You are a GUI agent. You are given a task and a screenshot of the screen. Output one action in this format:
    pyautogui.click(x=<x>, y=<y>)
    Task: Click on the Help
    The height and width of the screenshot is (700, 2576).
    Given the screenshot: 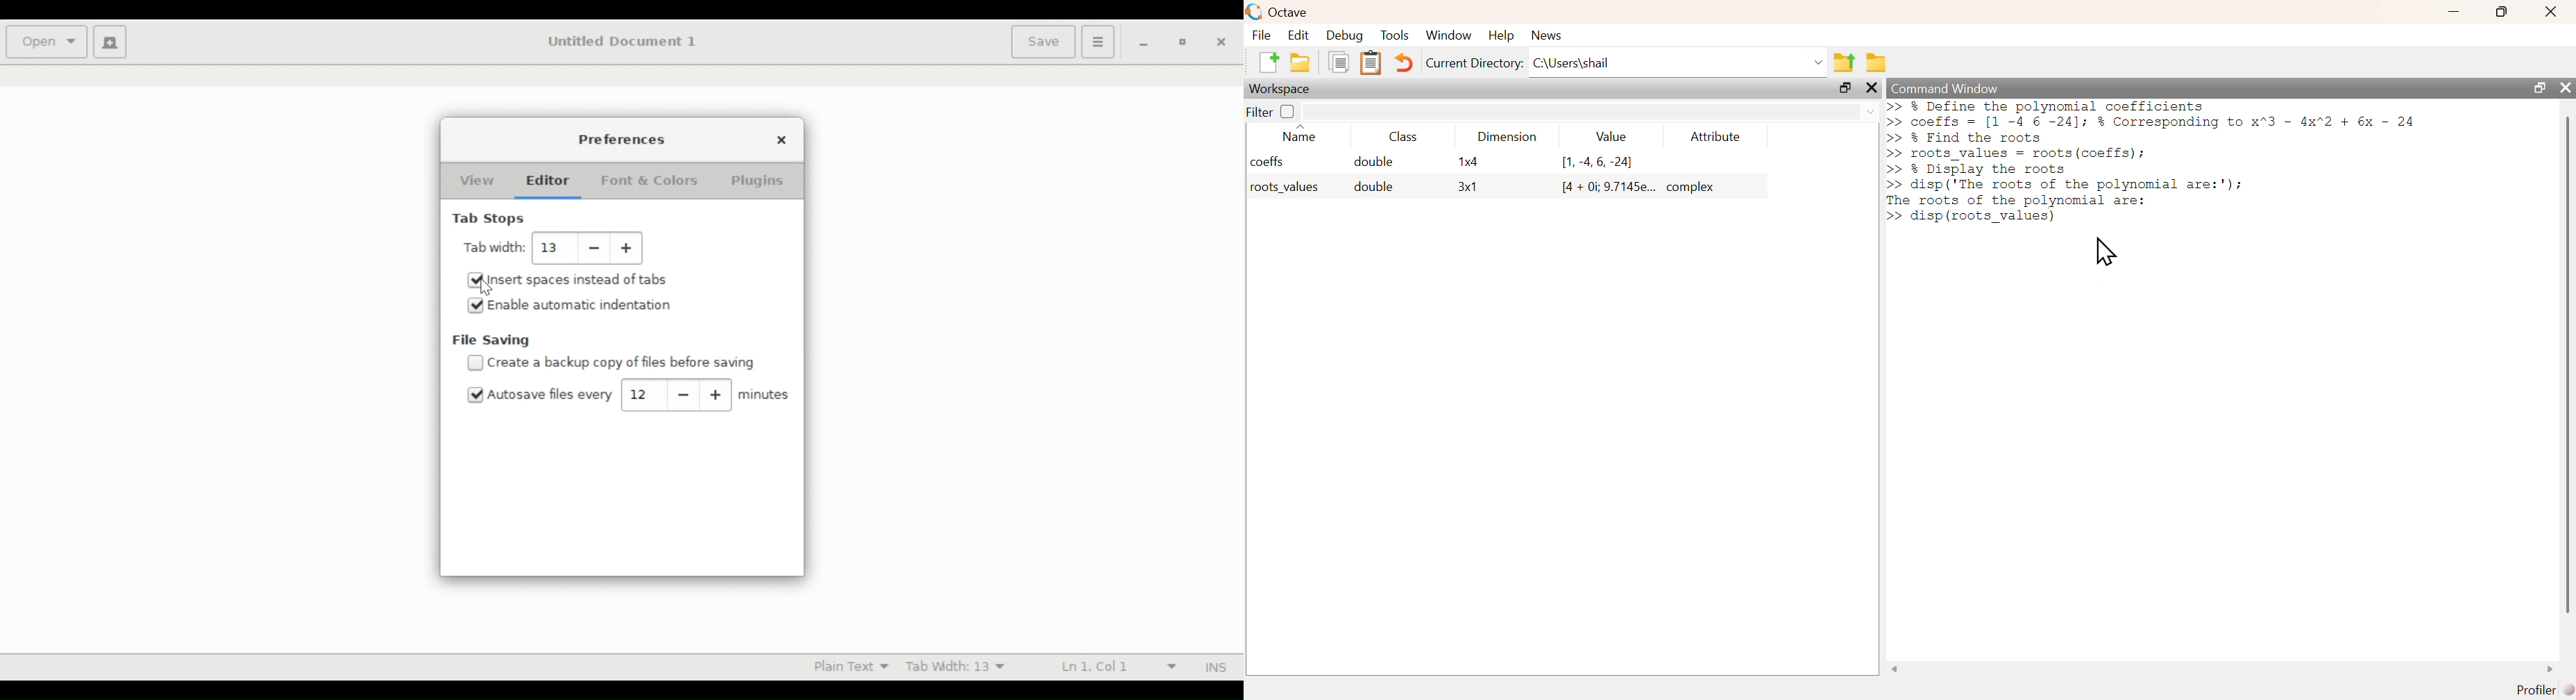 What is the action you would take?
    pyautogui.click(x=1500, y=36)
    